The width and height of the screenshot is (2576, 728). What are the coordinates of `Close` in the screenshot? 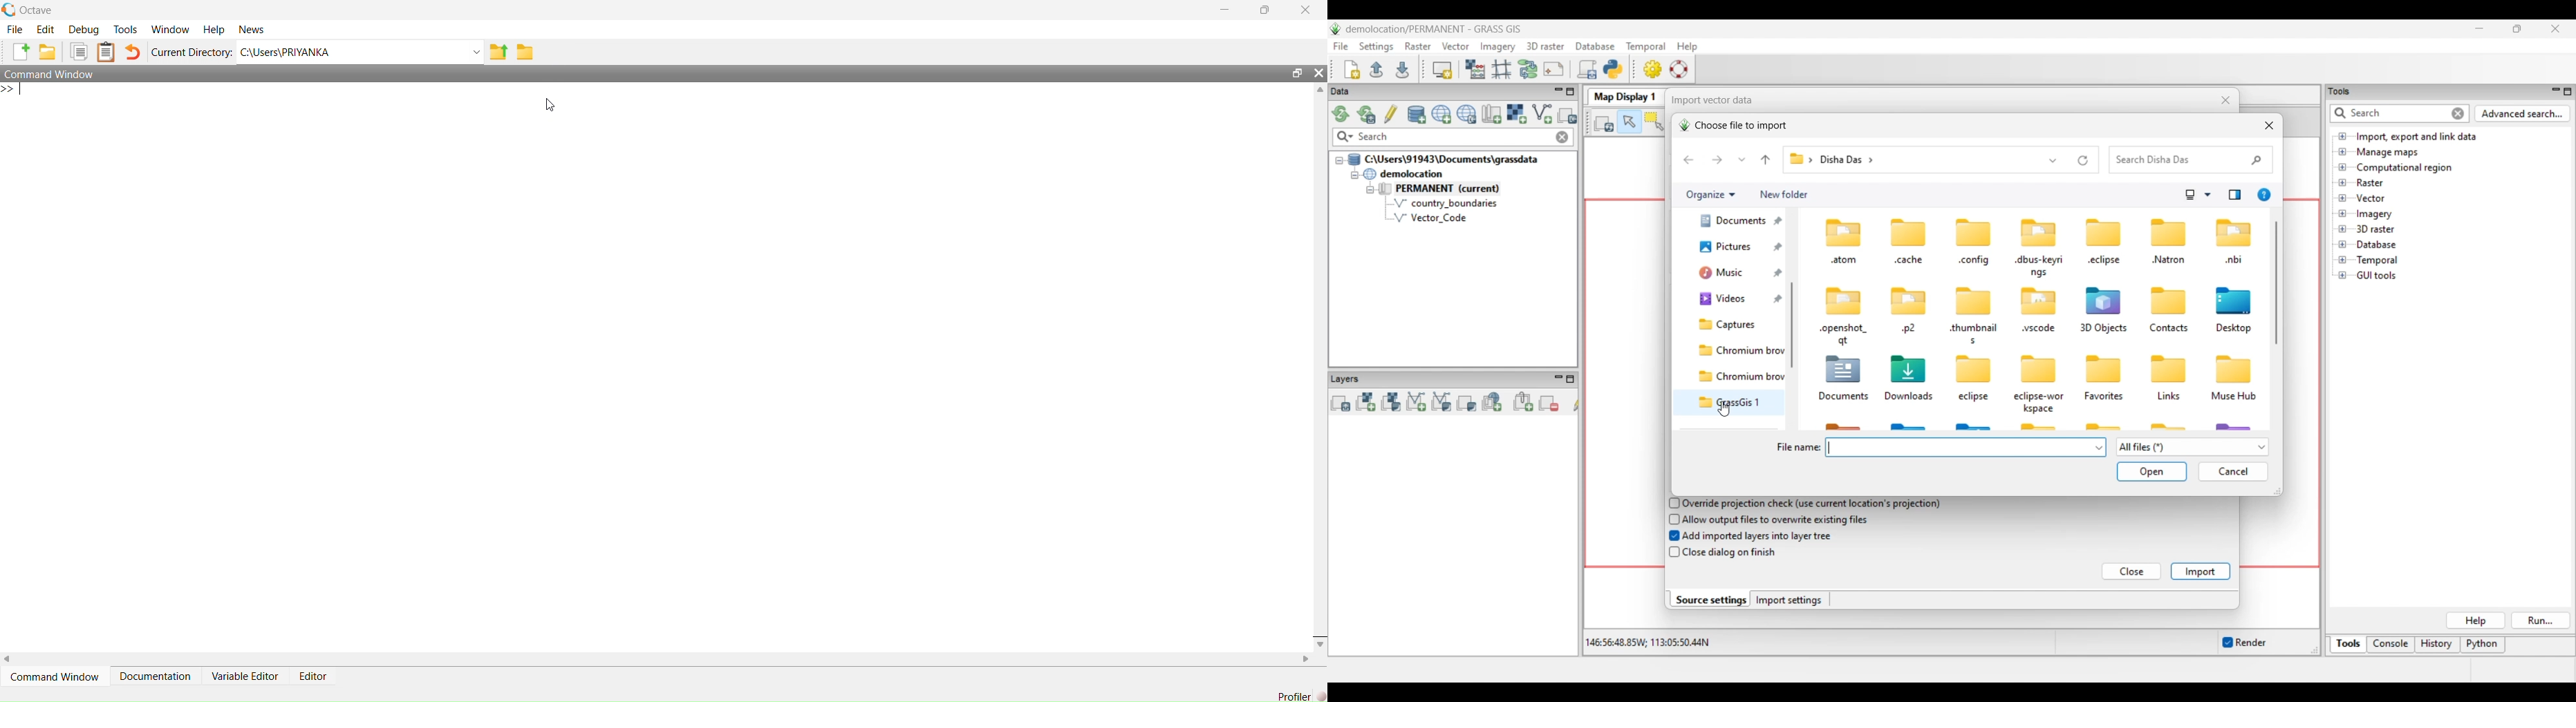 It's located at (1319, 638).